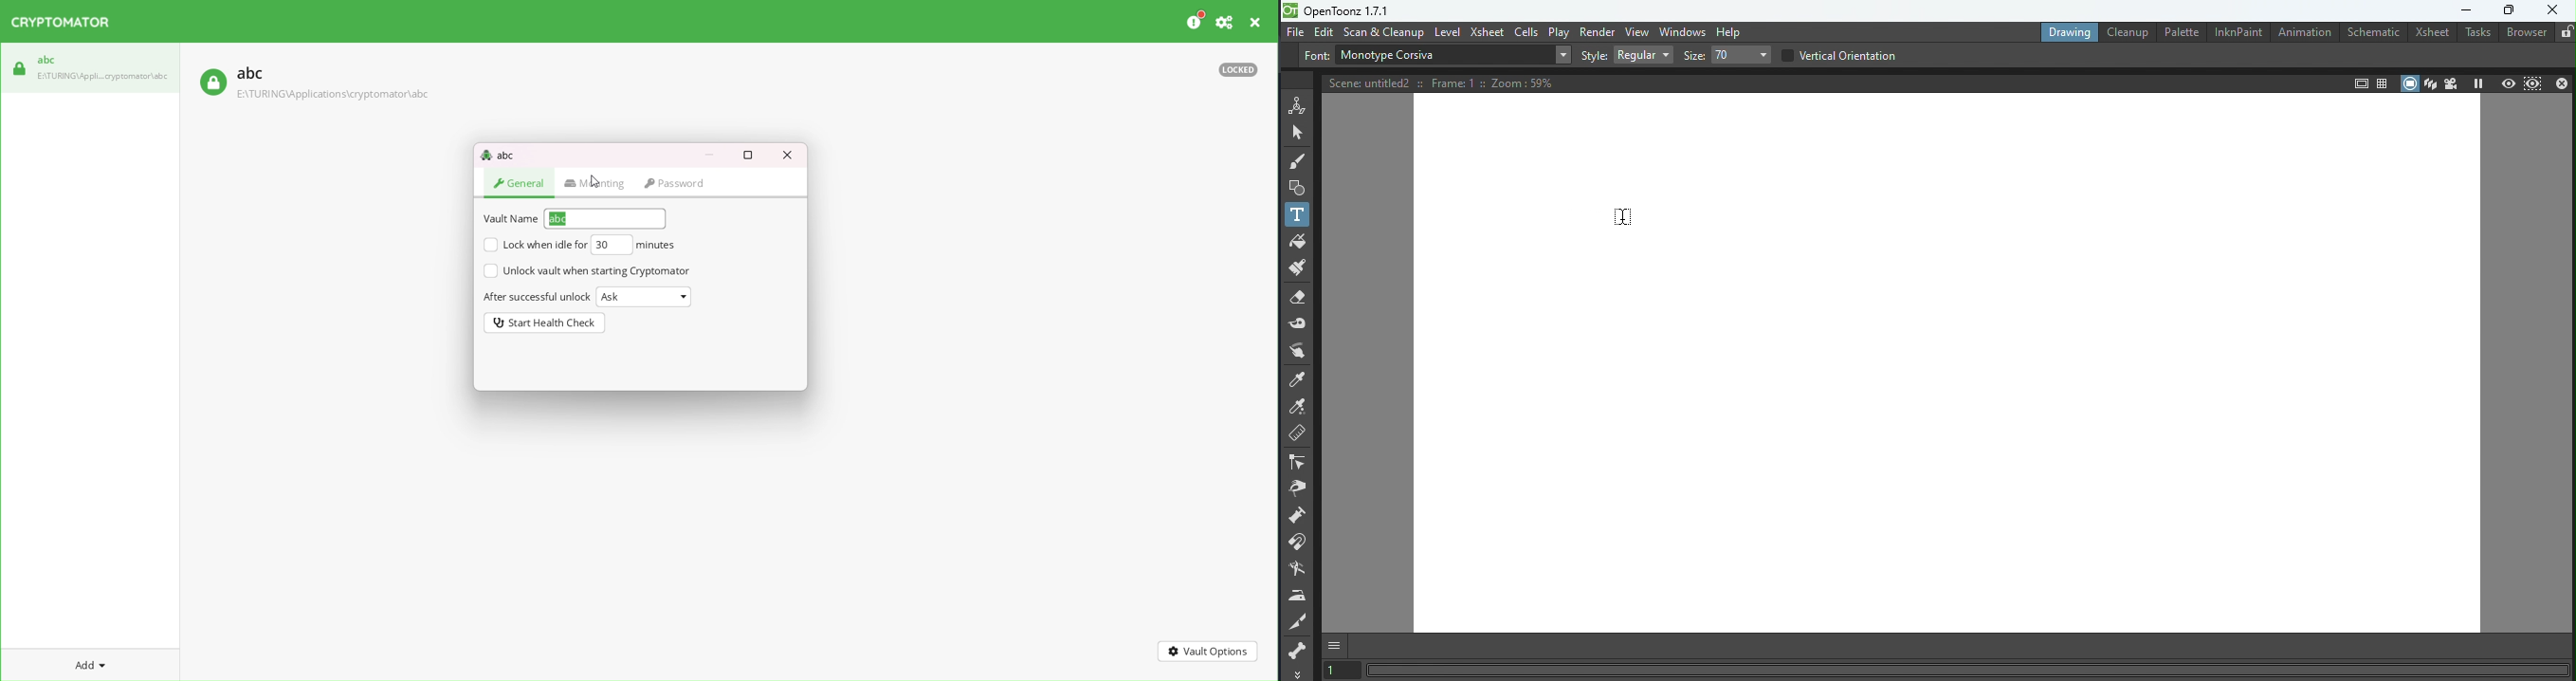 This screenshot has height=700, width=2576. I want to click on Geometric tool, so click(1297, 188).